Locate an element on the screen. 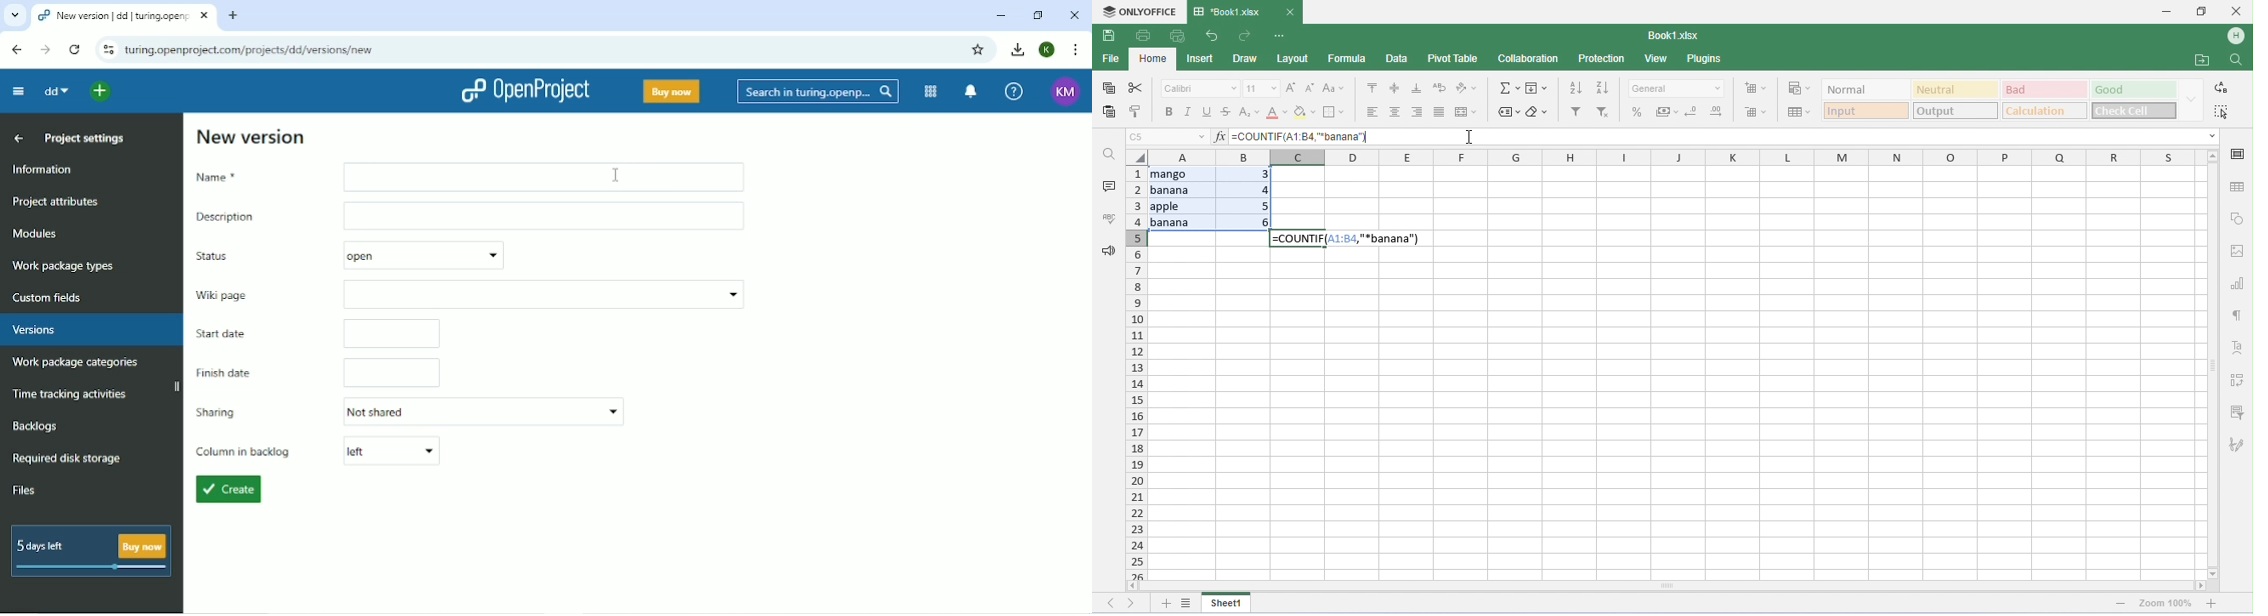 The width and height of the screenshot is (2268, 616). customize quick access tool bar is located at coordinates (1282, 34).